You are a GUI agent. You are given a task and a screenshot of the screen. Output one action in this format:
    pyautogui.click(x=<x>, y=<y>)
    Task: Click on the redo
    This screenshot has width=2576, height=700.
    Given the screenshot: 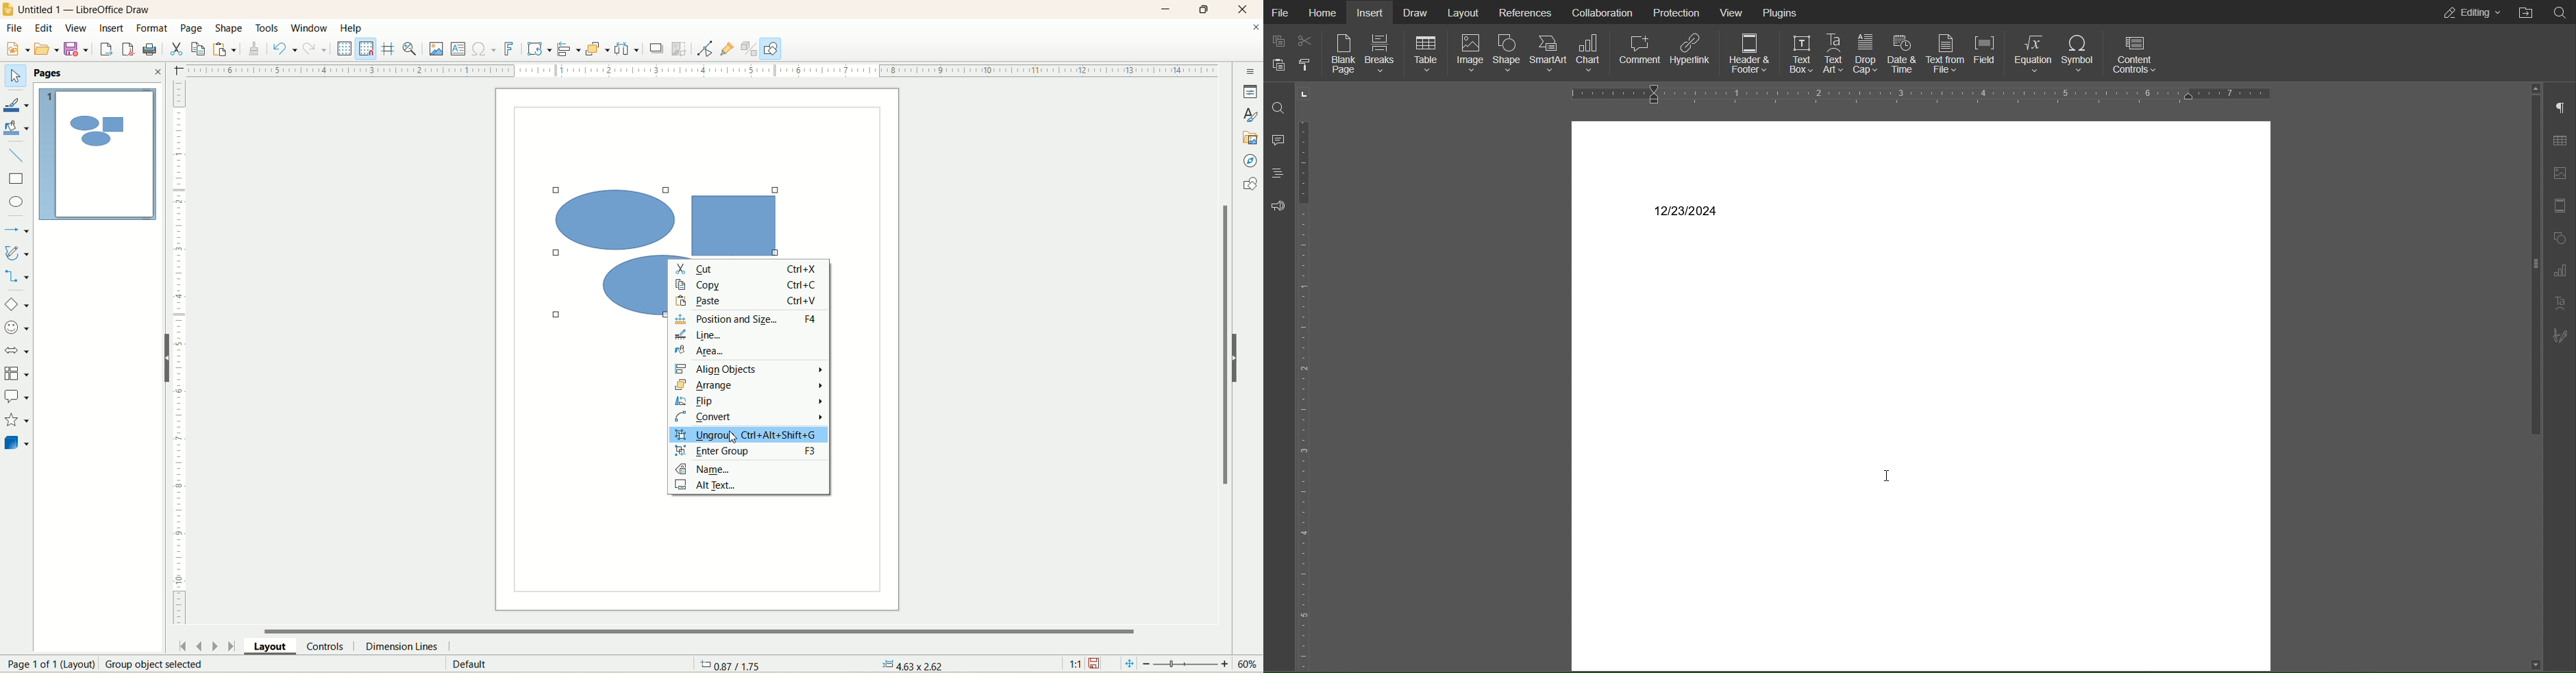 What is the action you would take?
    pyautogui.click(x=315, y=52)
    